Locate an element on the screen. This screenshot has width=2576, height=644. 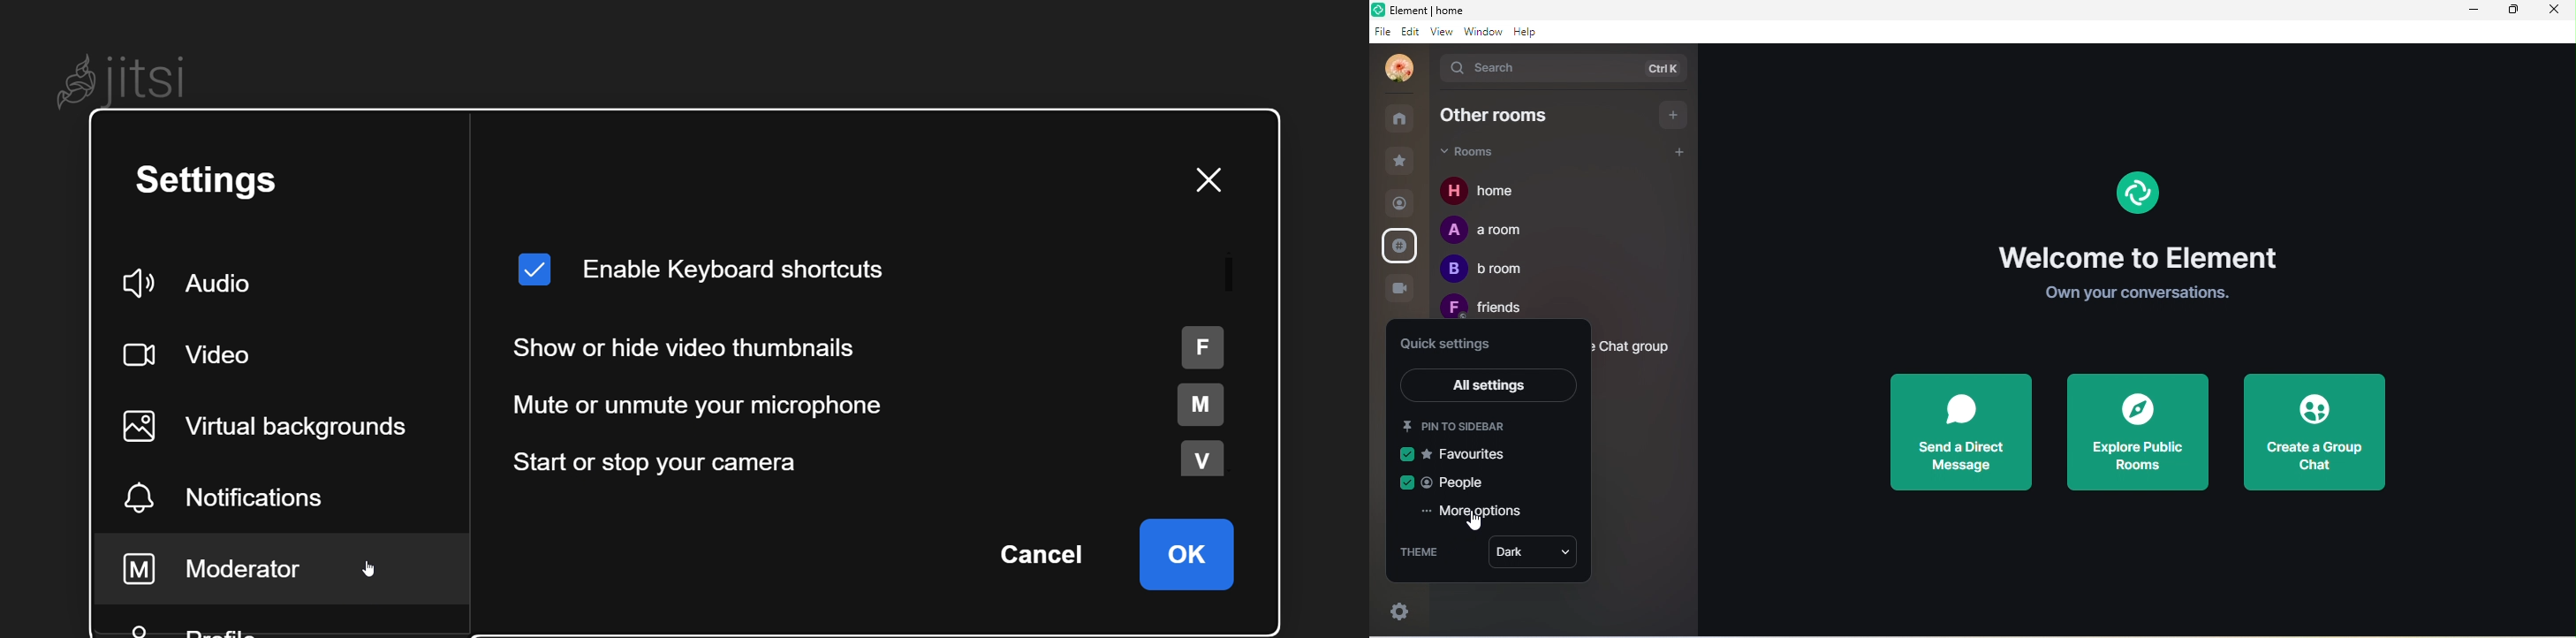
view is located at coordinates (1445, 32).